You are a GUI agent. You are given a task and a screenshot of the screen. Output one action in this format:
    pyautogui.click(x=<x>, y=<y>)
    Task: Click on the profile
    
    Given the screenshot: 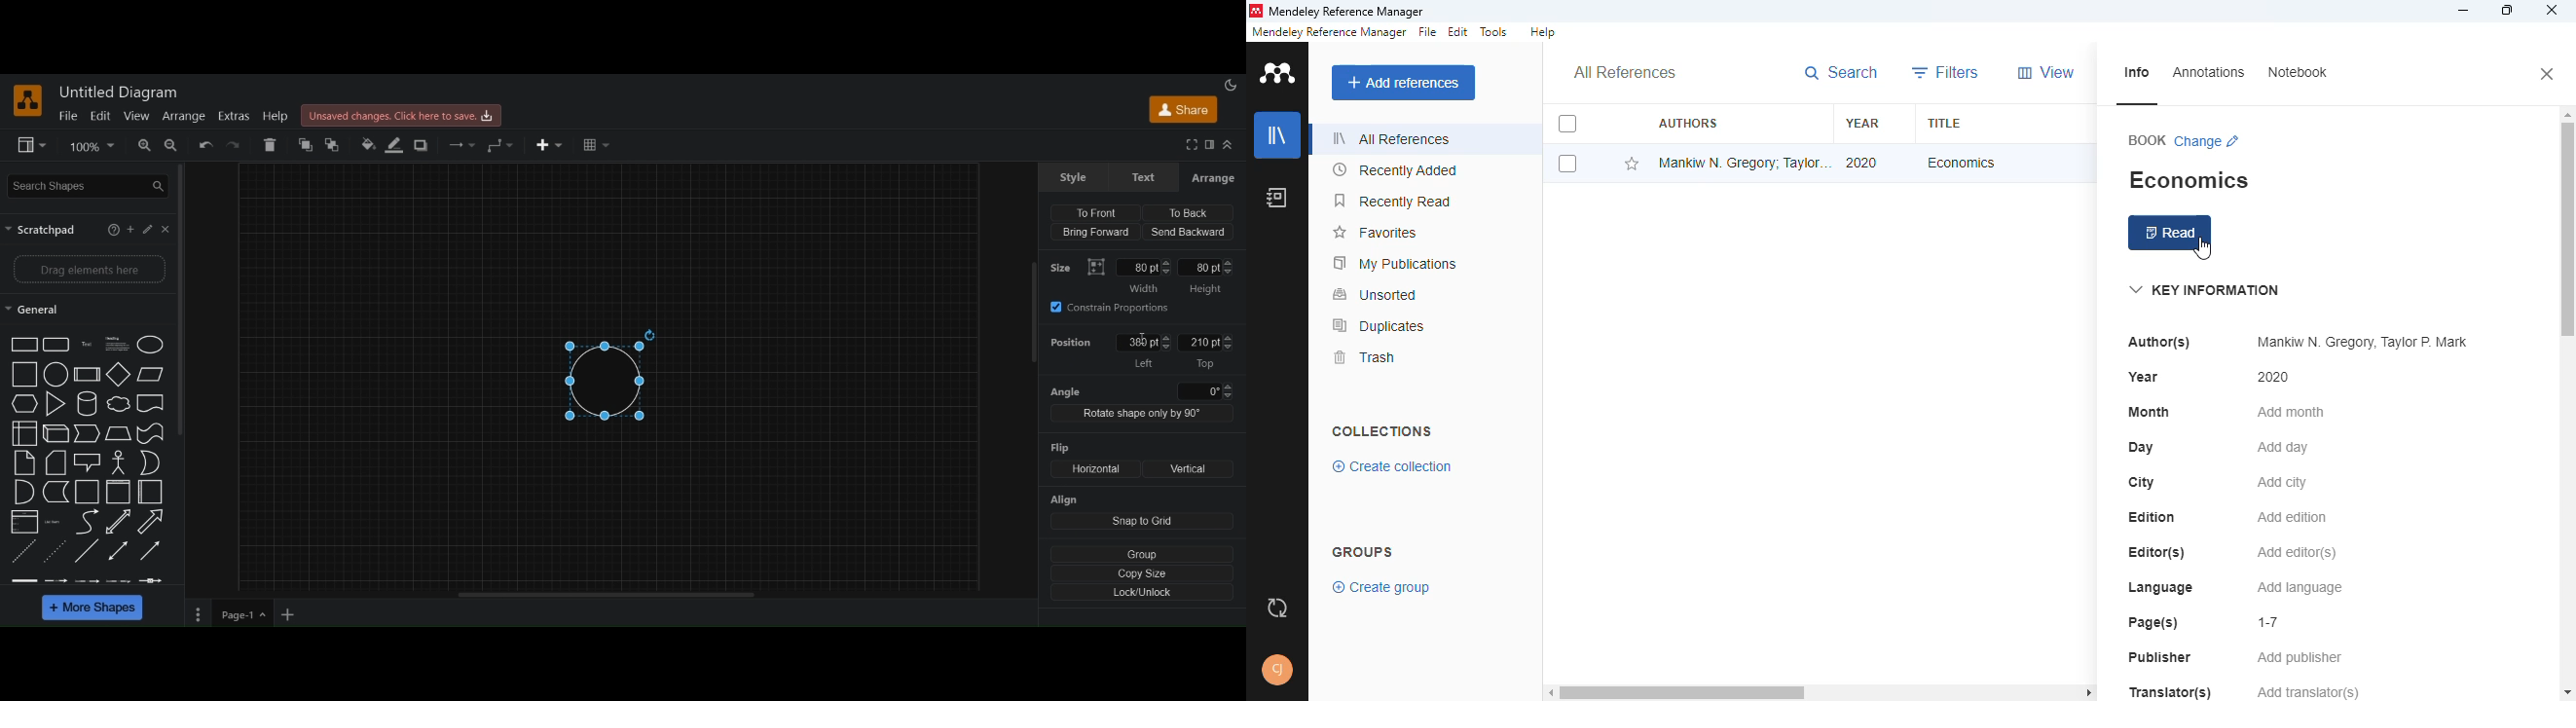 What is the action you would take?
    pyautogui.click(x=1278, y=670)
    